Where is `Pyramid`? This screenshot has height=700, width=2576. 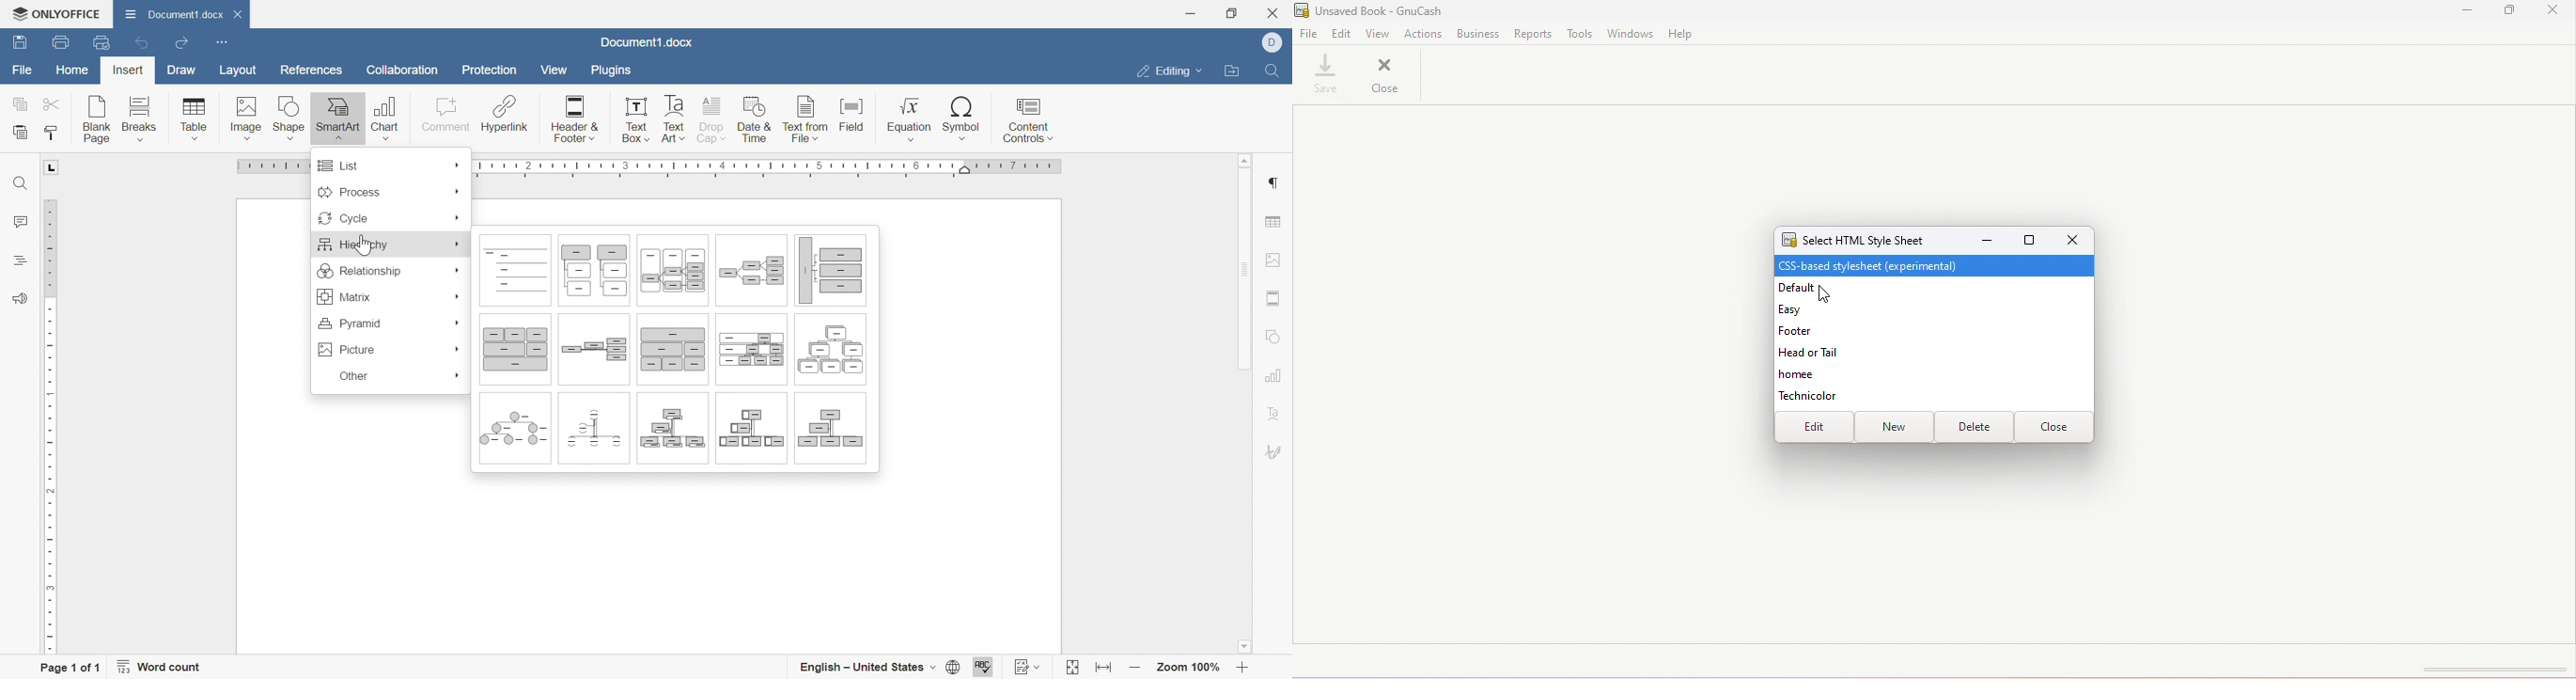
Pyramid is located at coordinates (351, 323).